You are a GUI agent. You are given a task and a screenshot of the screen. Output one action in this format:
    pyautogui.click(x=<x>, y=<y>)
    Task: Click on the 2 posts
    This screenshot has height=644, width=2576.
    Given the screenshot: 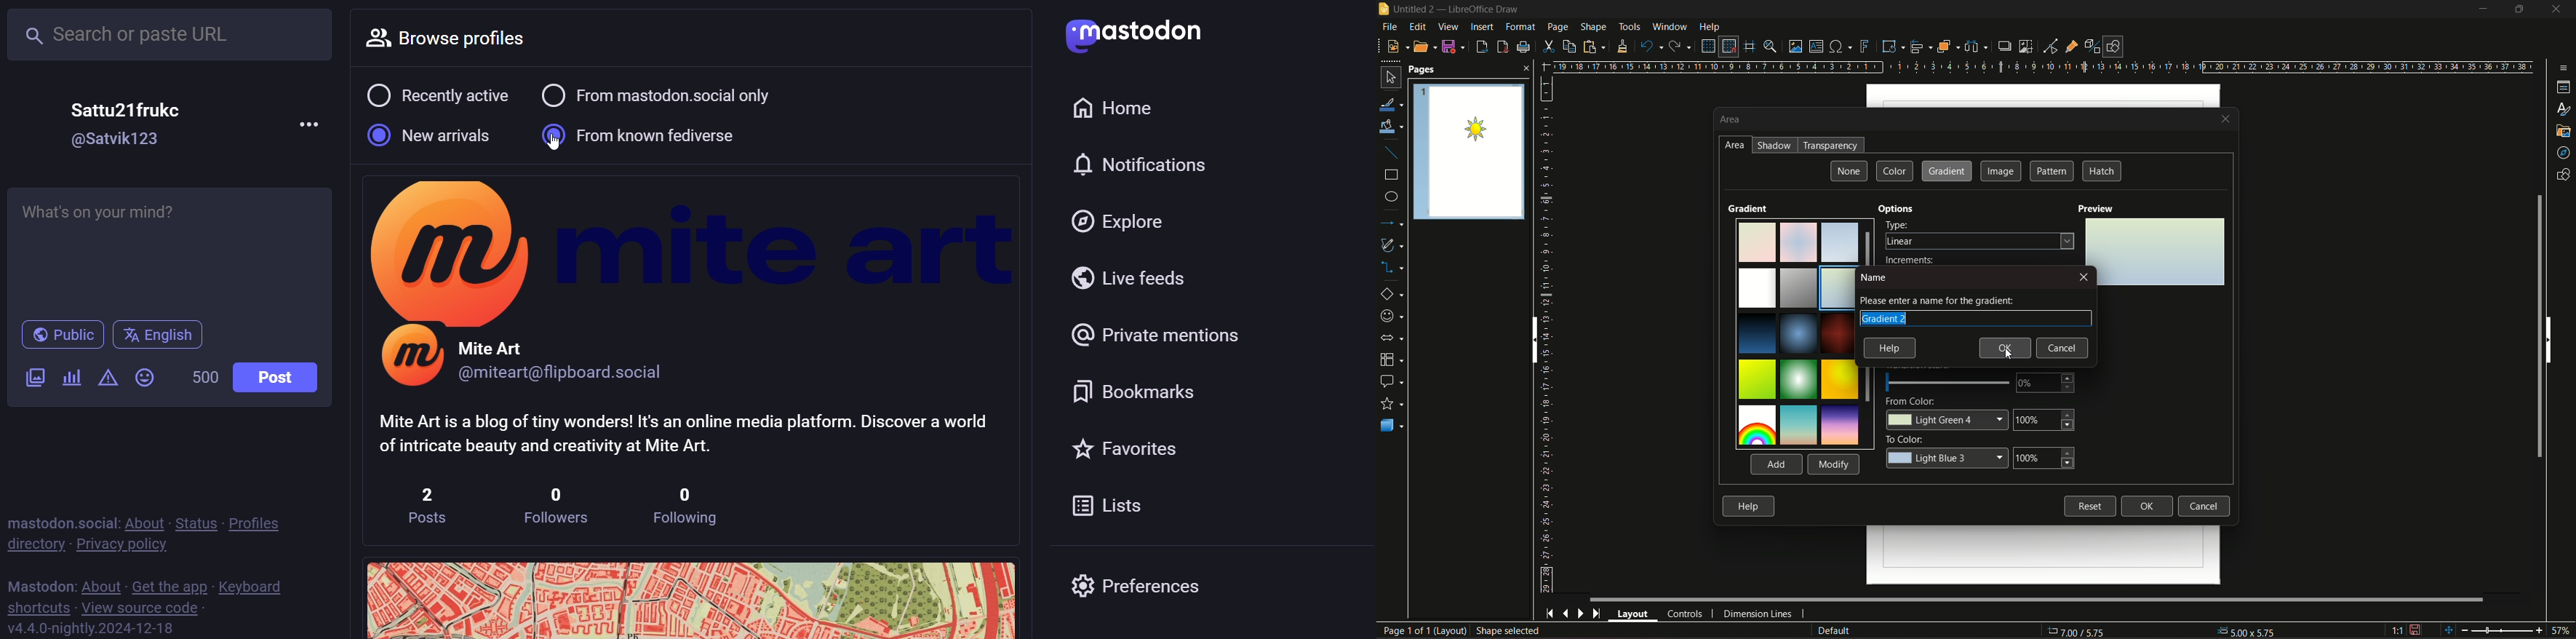 What is the action you would take?
    pyautogui.click(x=434, y=504)
    